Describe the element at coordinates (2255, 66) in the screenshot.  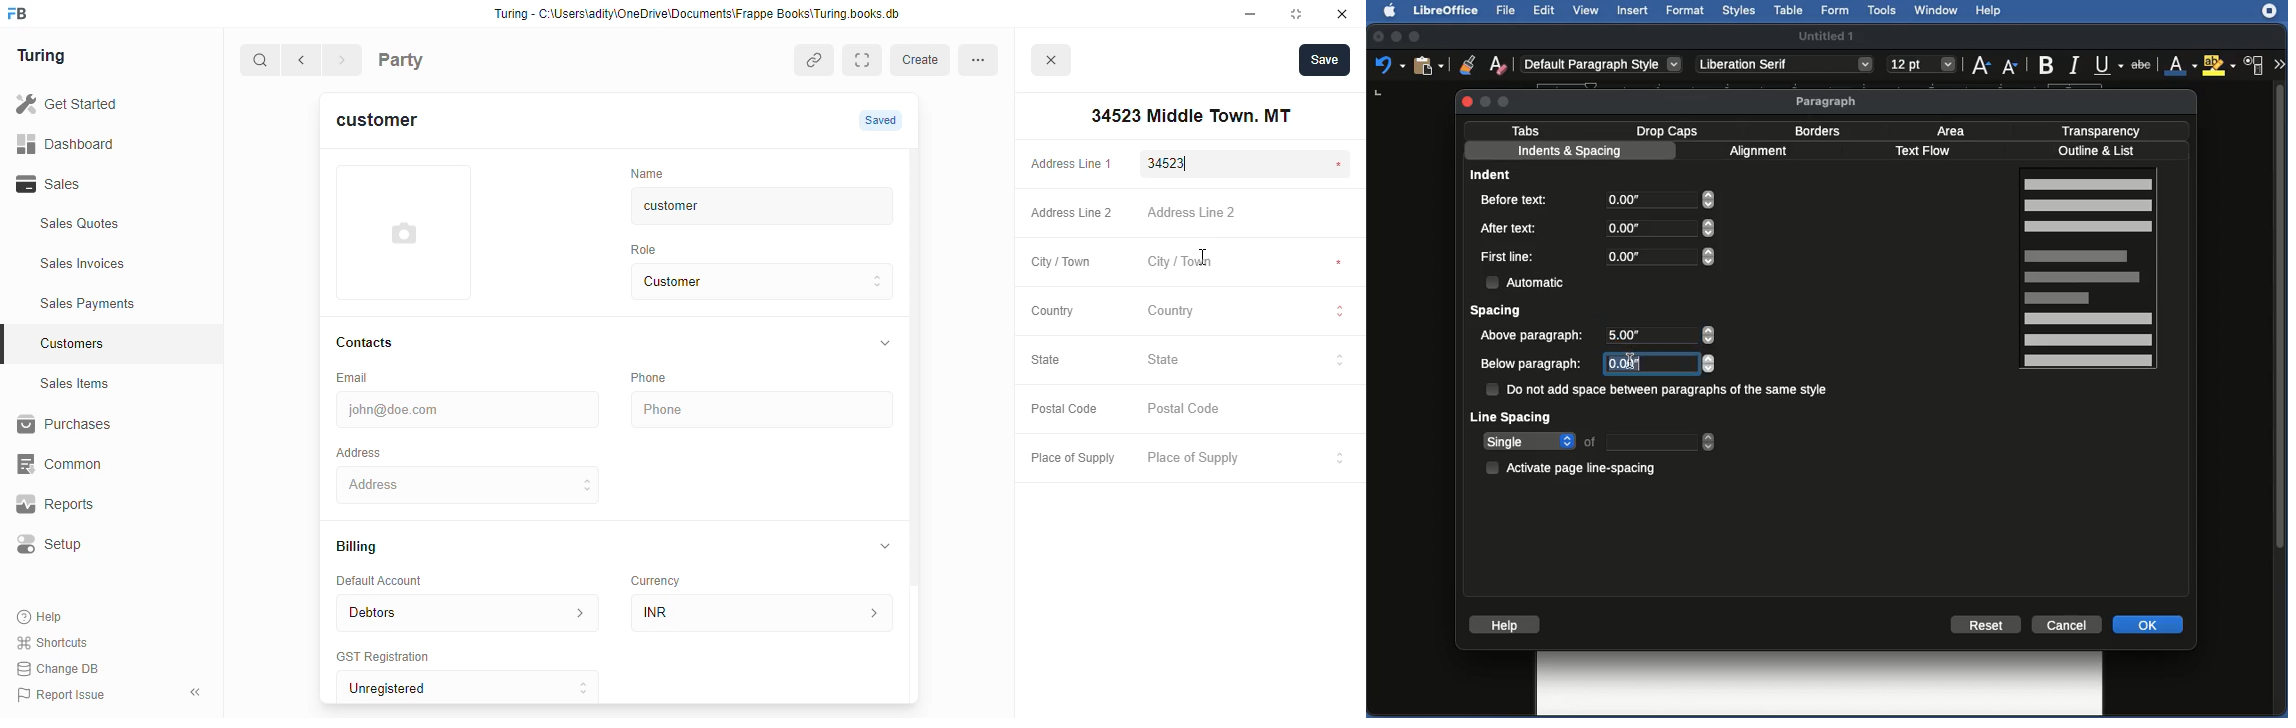
I see `Character` at that location.